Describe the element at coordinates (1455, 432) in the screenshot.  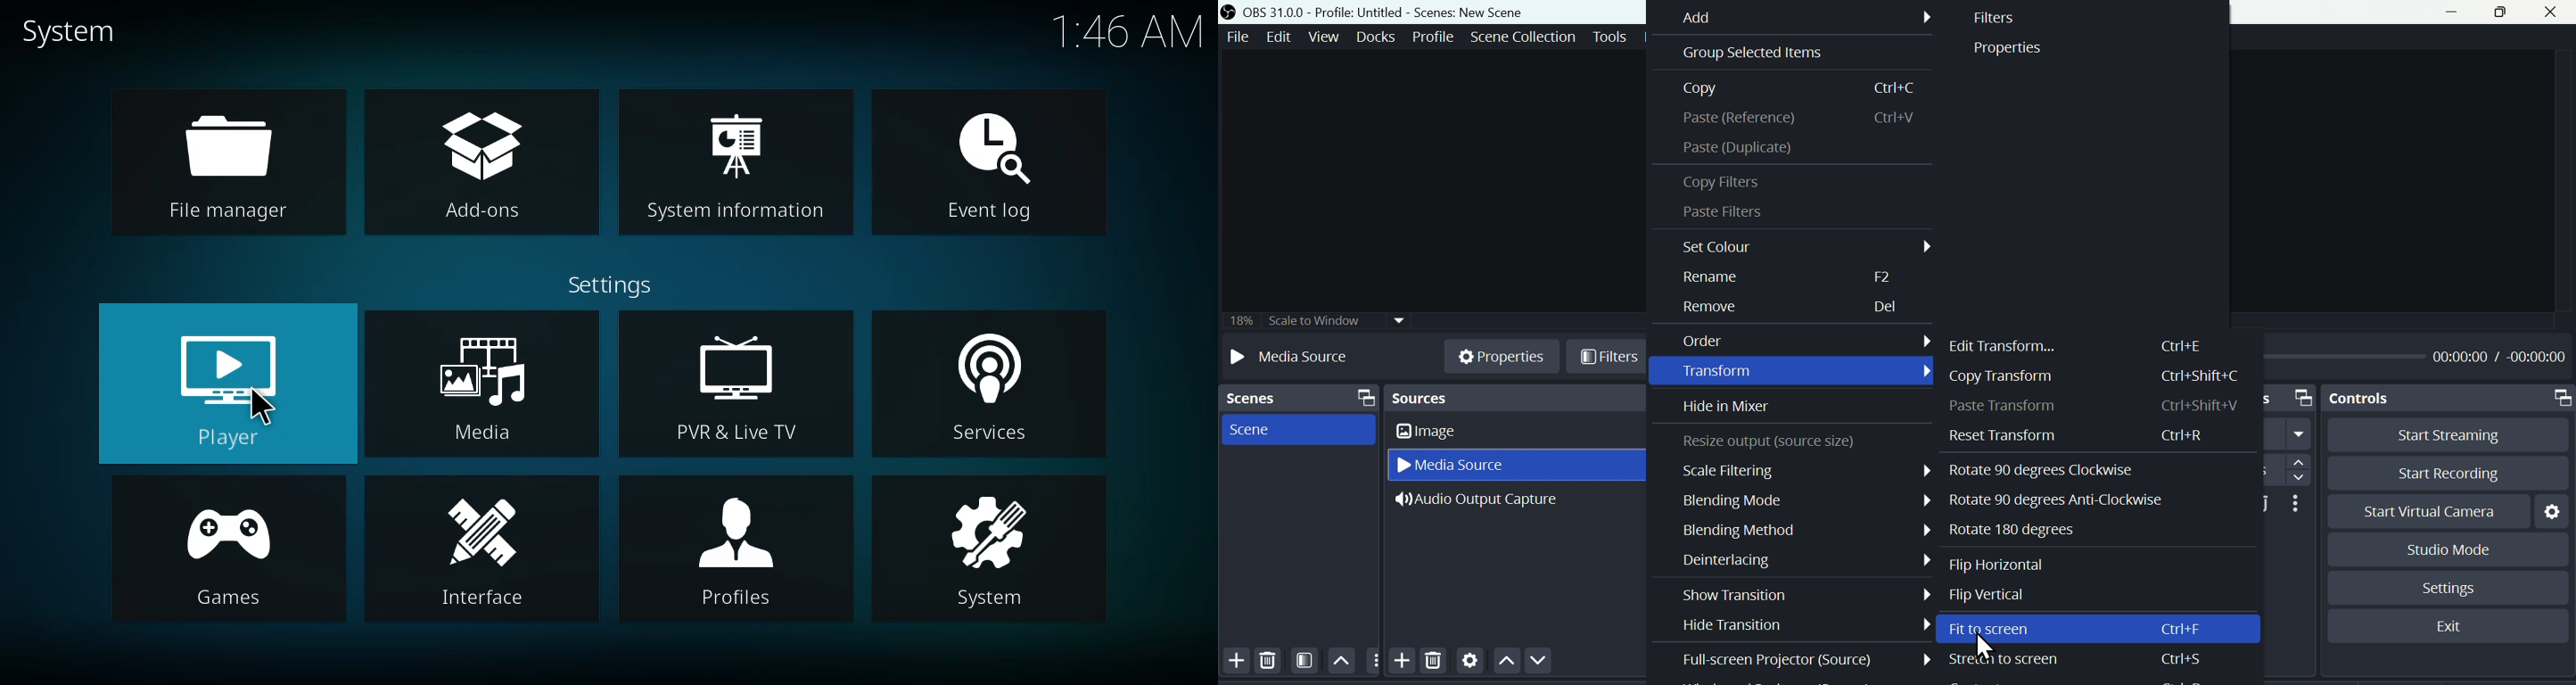
I see `Image` at that location.